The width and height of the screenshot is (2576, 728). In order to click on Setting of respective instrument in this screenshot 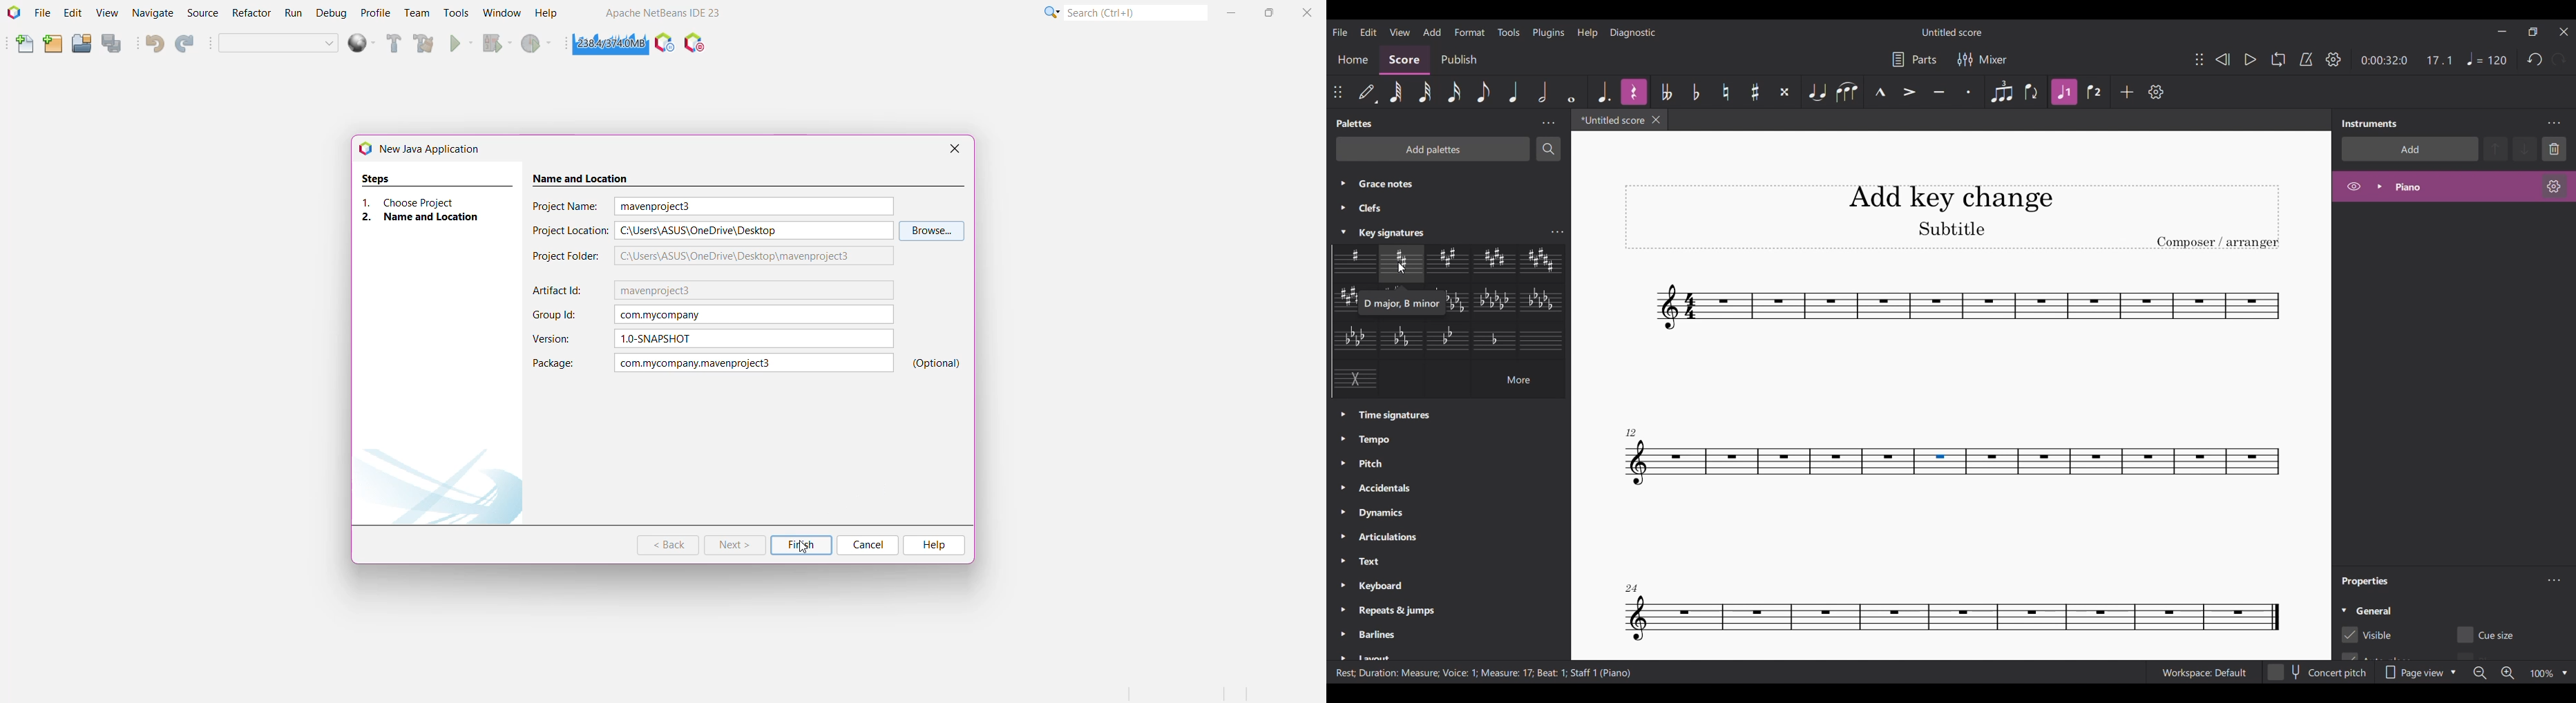, I will do `click(2554, 186)`.